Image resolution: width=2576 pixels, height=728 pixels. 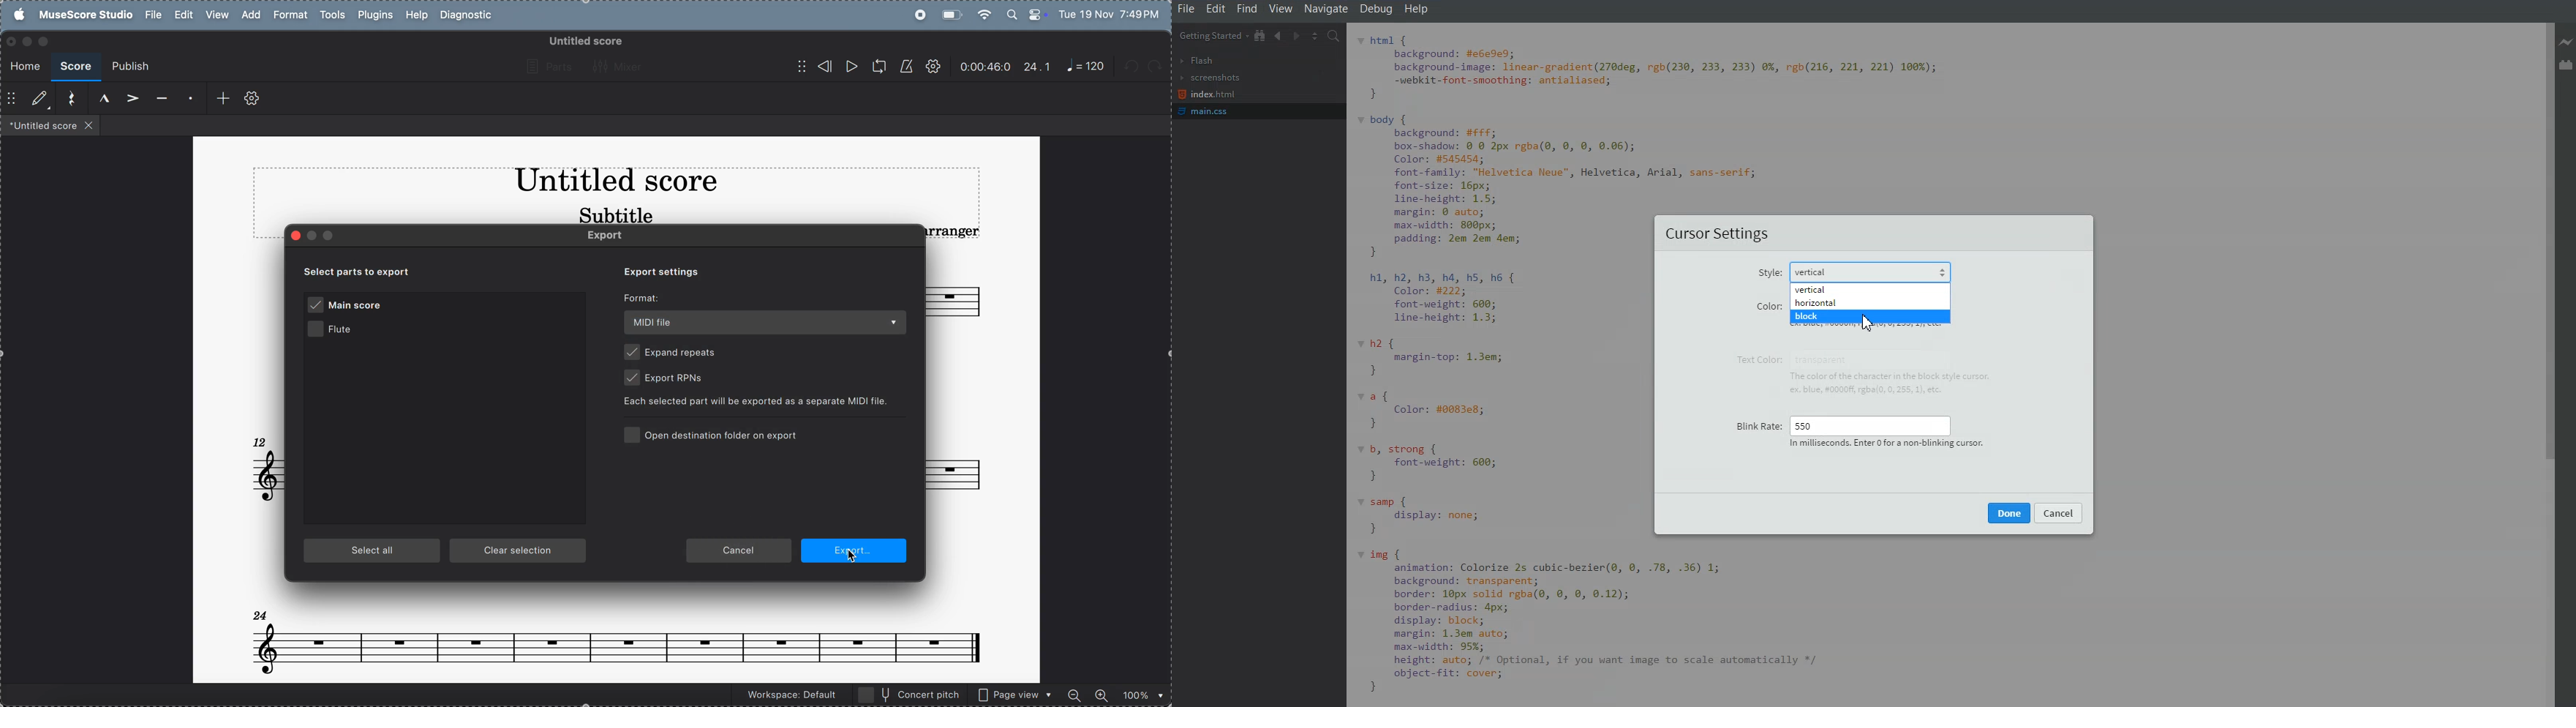 I want to click on Edit, so click(x=1216, y=9).